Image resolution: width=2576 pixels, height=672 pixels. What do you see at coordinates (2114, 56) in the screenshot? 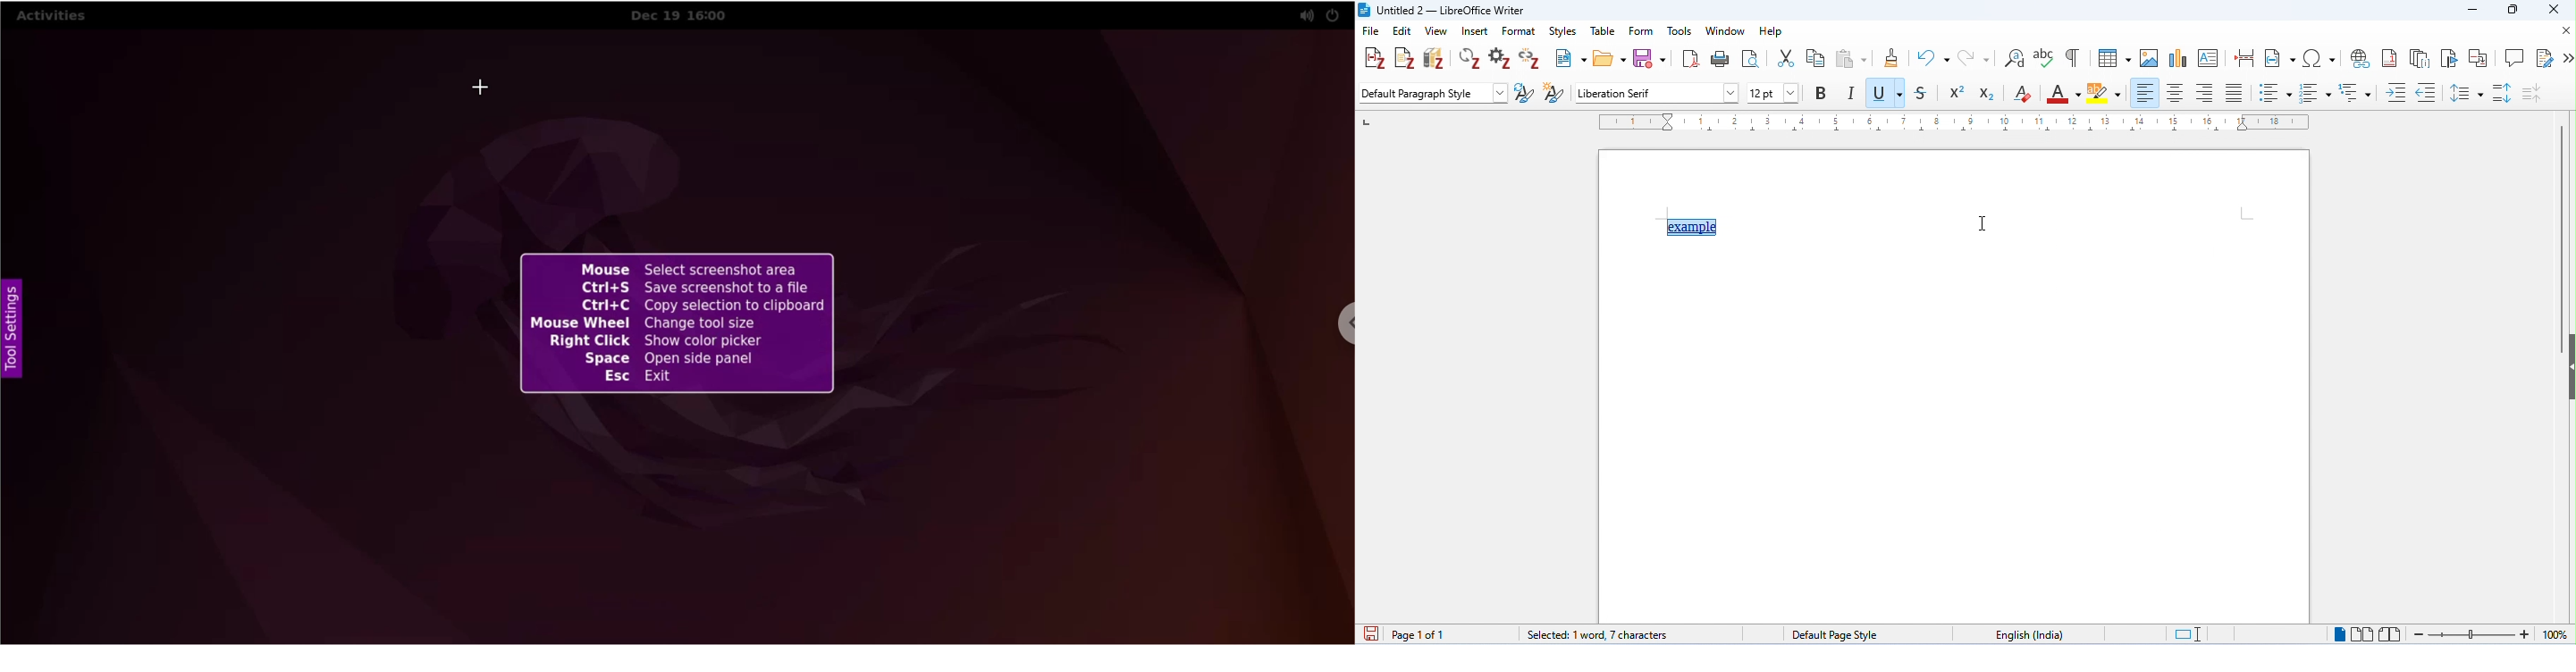
I see `insert table` at bounding box center [2114, 56].